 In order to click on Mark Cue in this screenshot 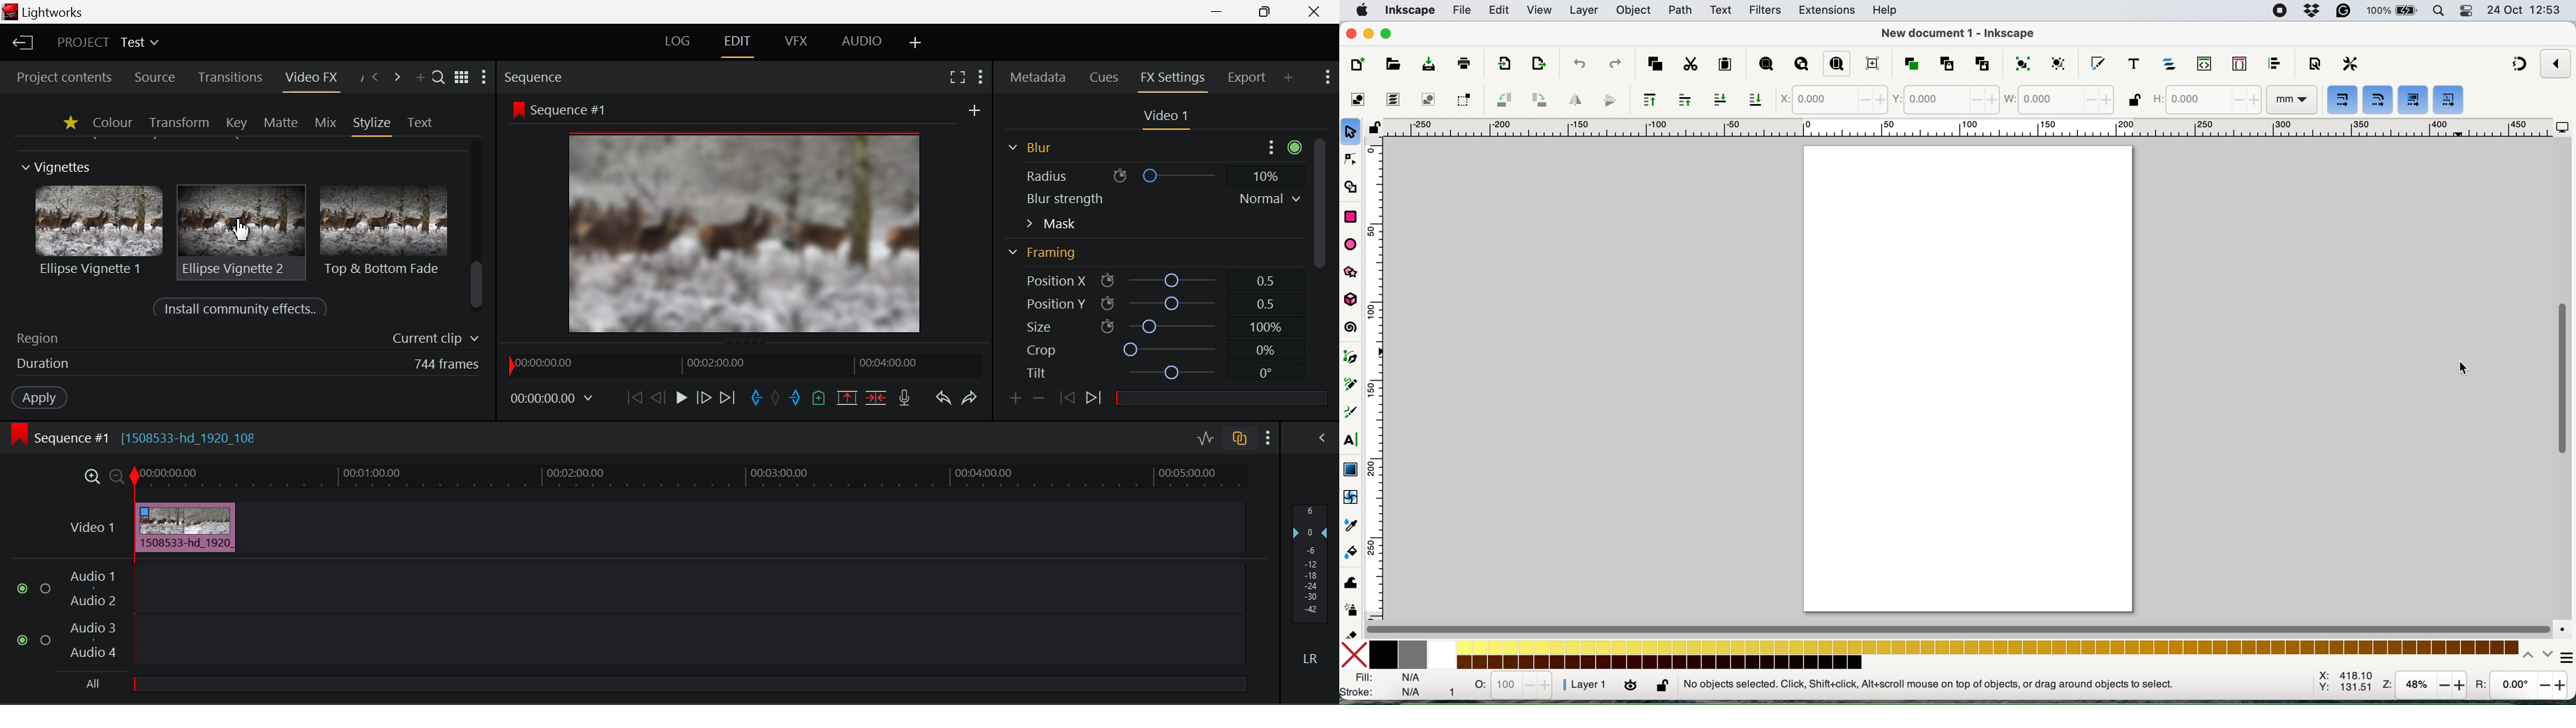, I will do `click(820, 397)`.